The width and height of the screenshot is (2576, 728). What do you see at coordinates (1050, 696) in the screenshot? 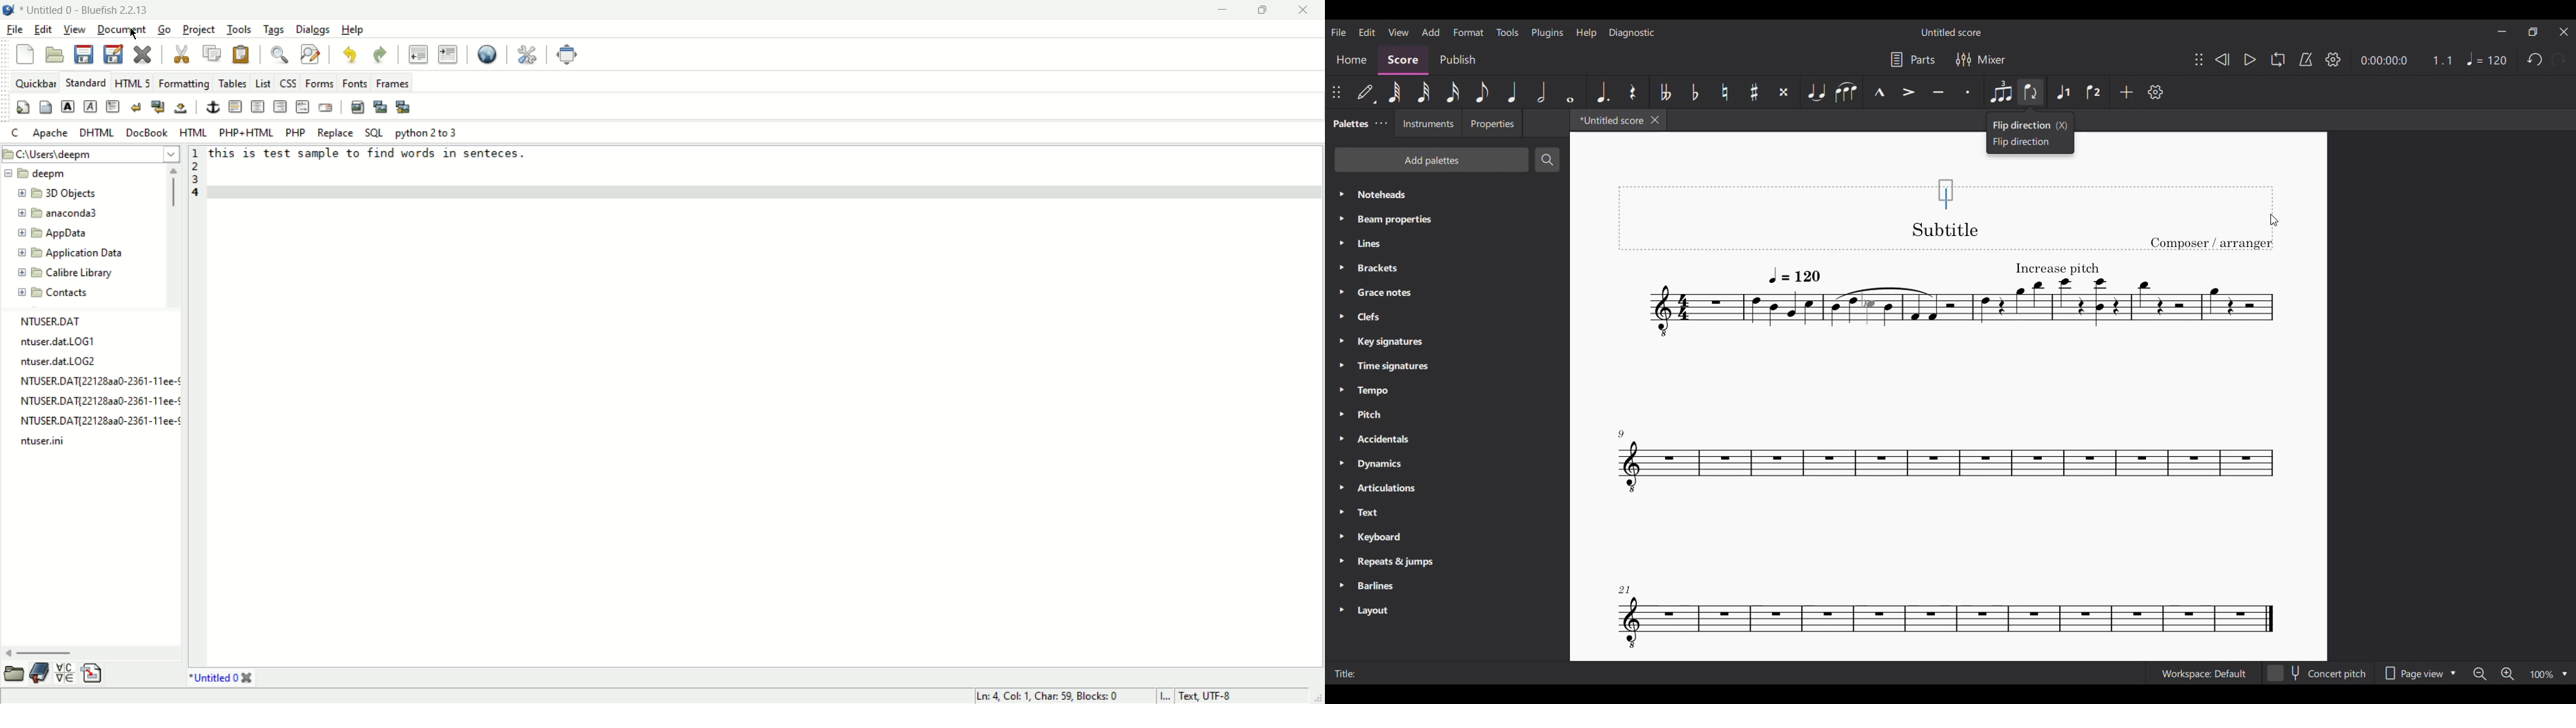
I see `Ln: 4, Col: 1, Char: 59, Blocks: 0` at bounding box center [1050, 696].